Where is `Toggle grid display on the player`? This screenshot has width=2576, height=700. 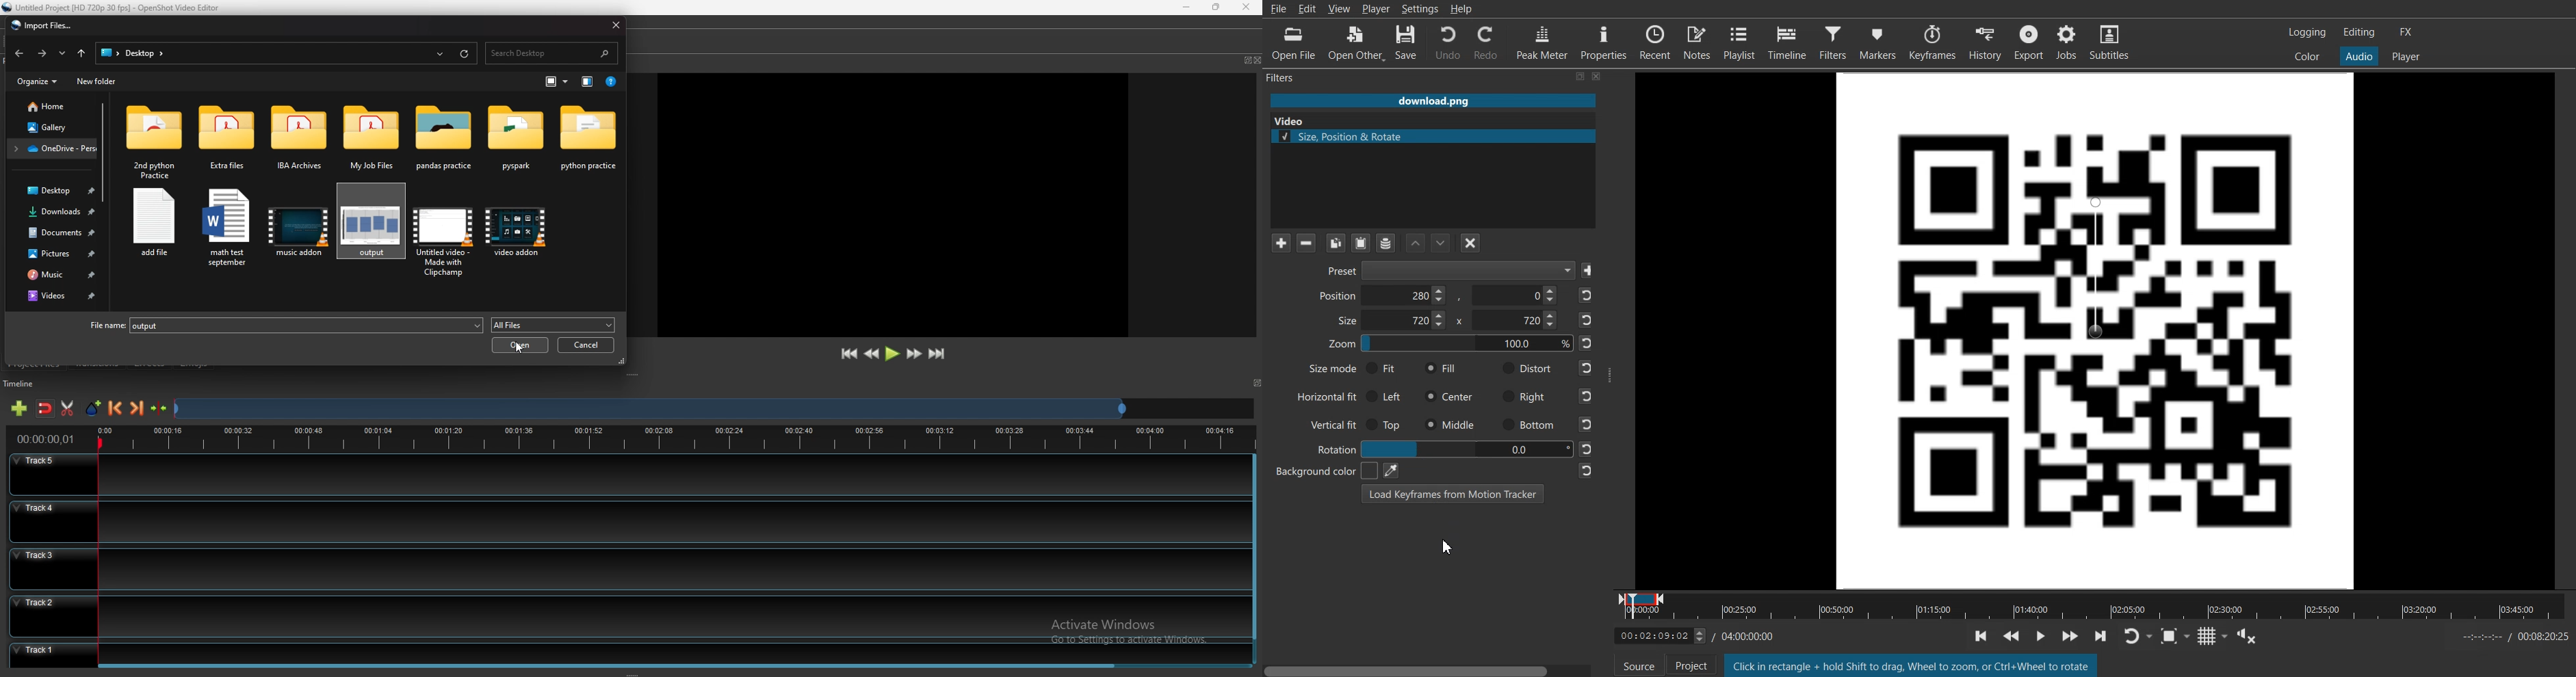 Toggle grid display on the player is located at coordinates (2215, 638).